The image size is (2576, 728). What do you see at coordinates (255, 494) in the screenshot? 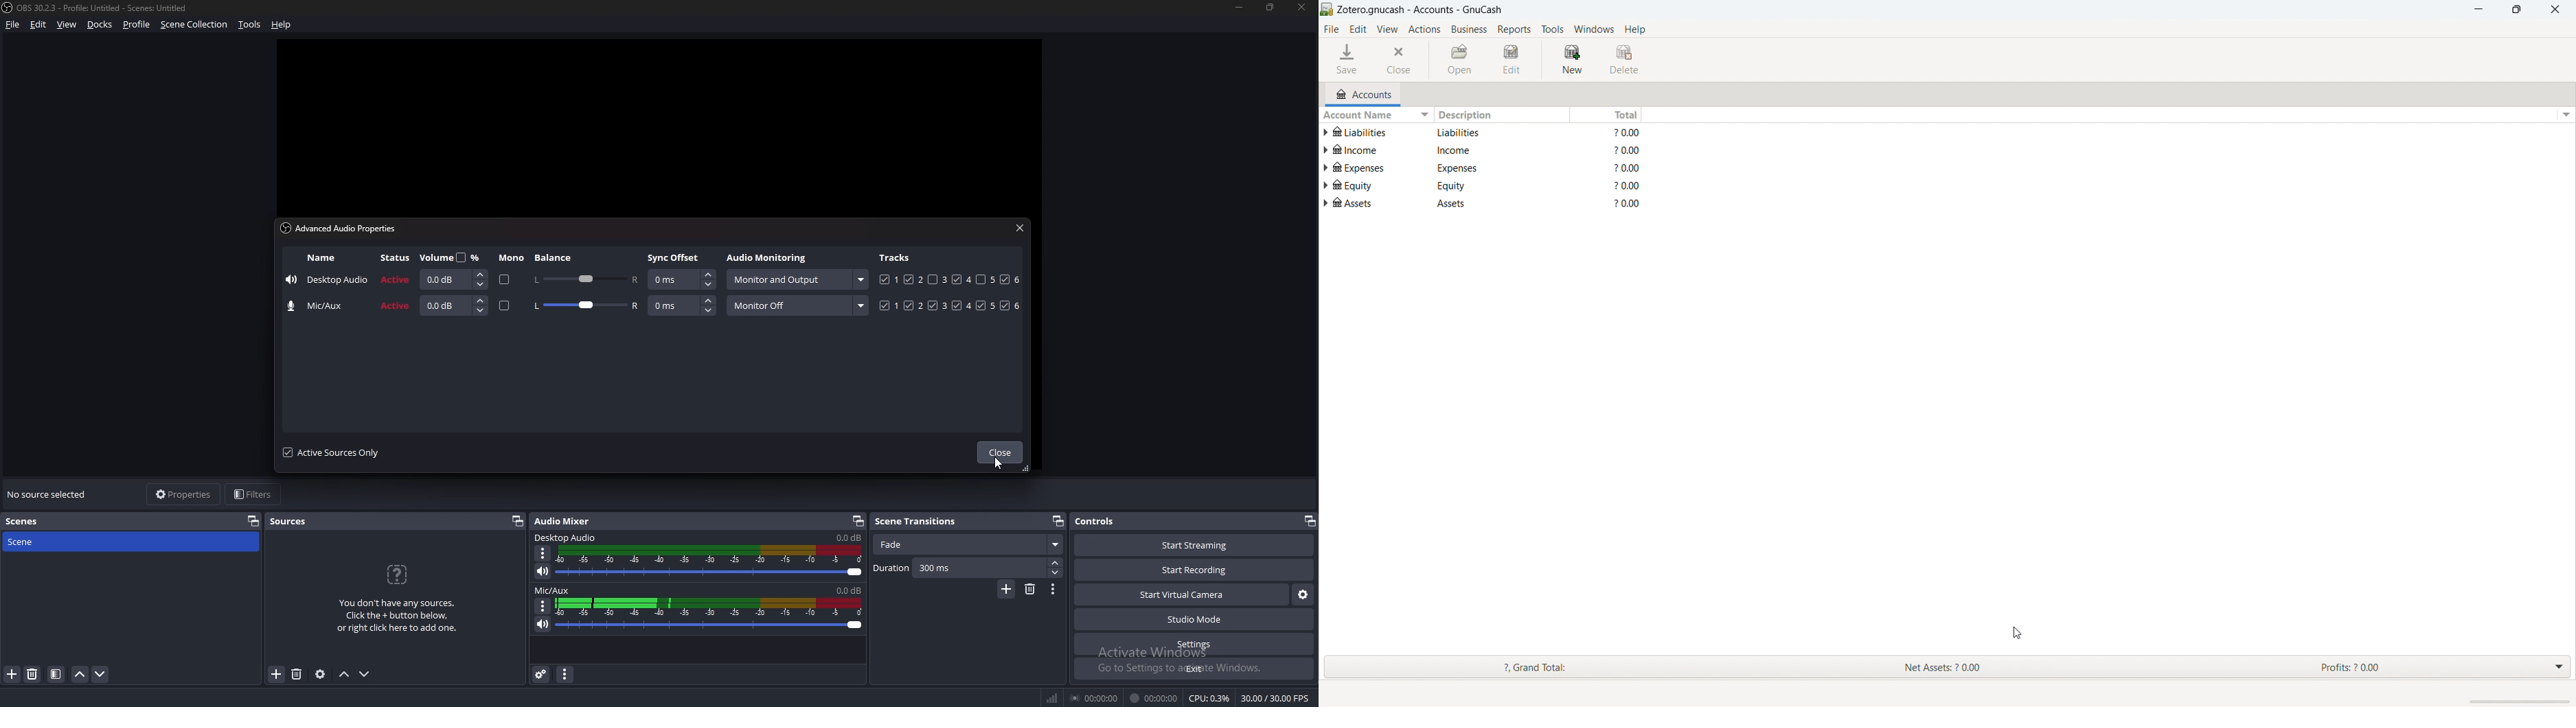
I see `filters` at bounding box center [255, 494].